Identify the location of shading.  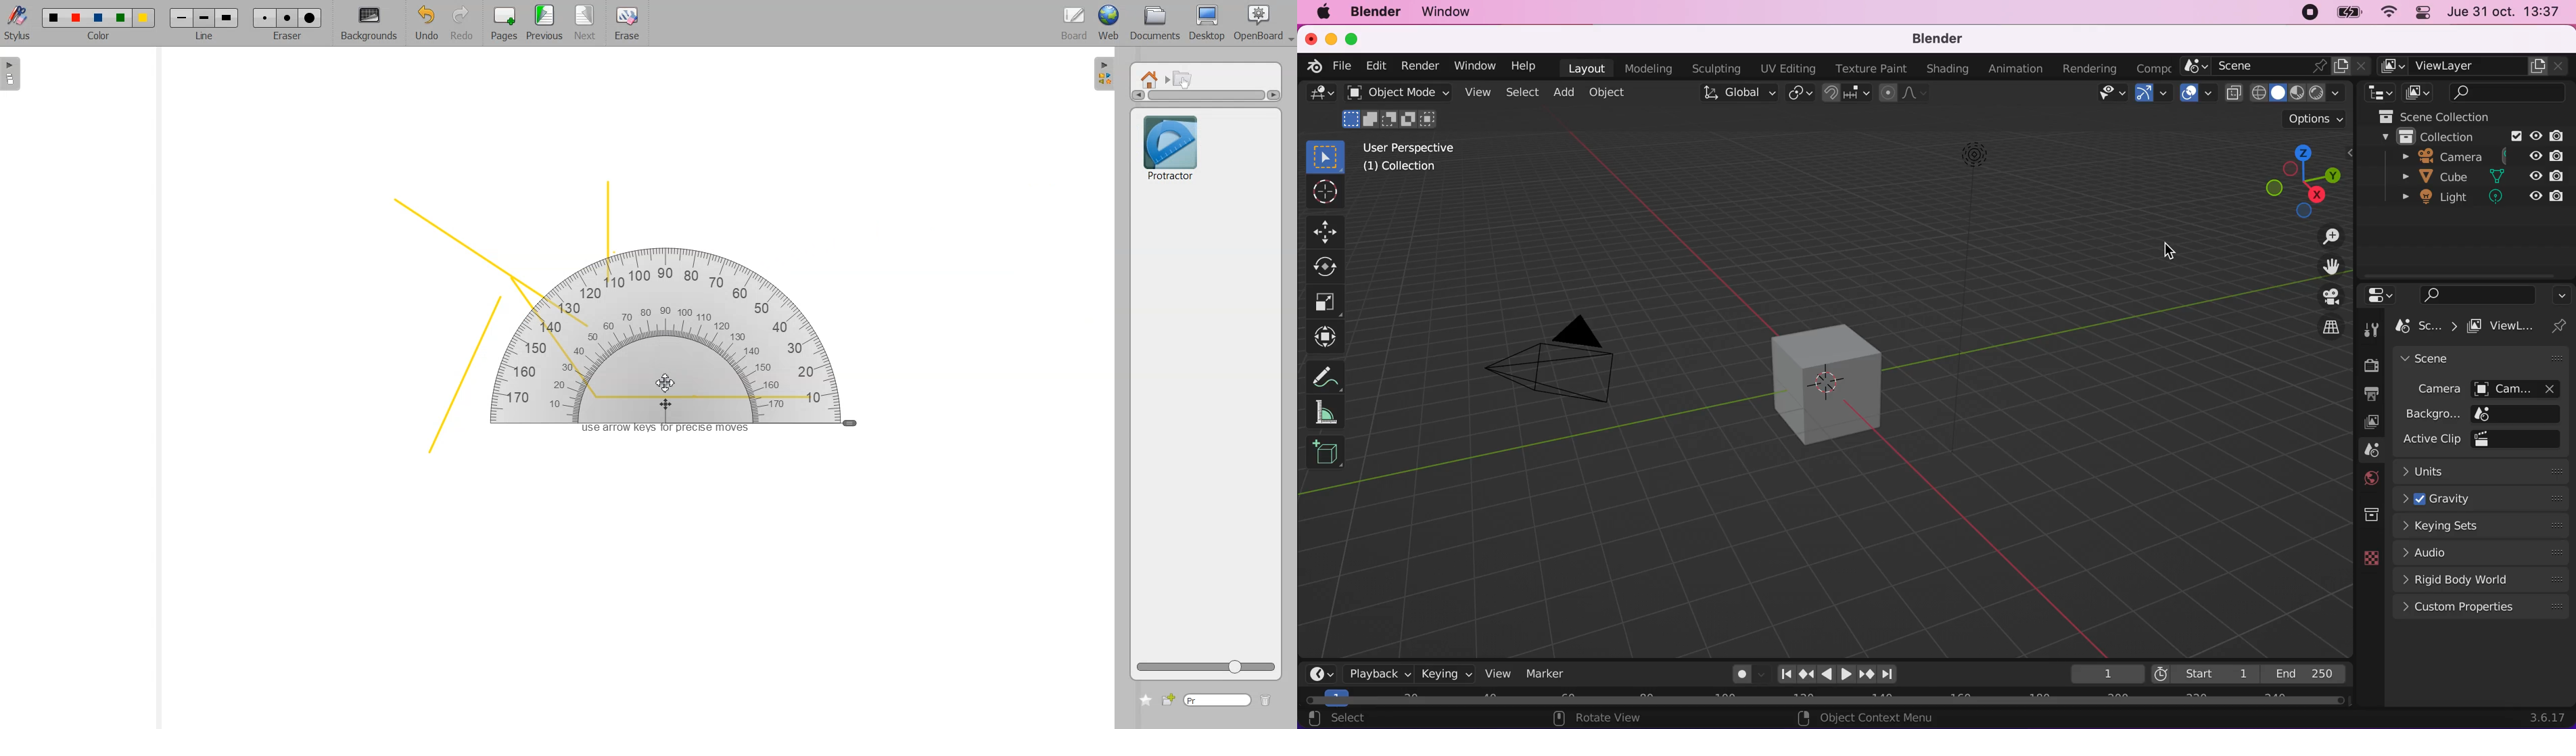
(2297, 92).